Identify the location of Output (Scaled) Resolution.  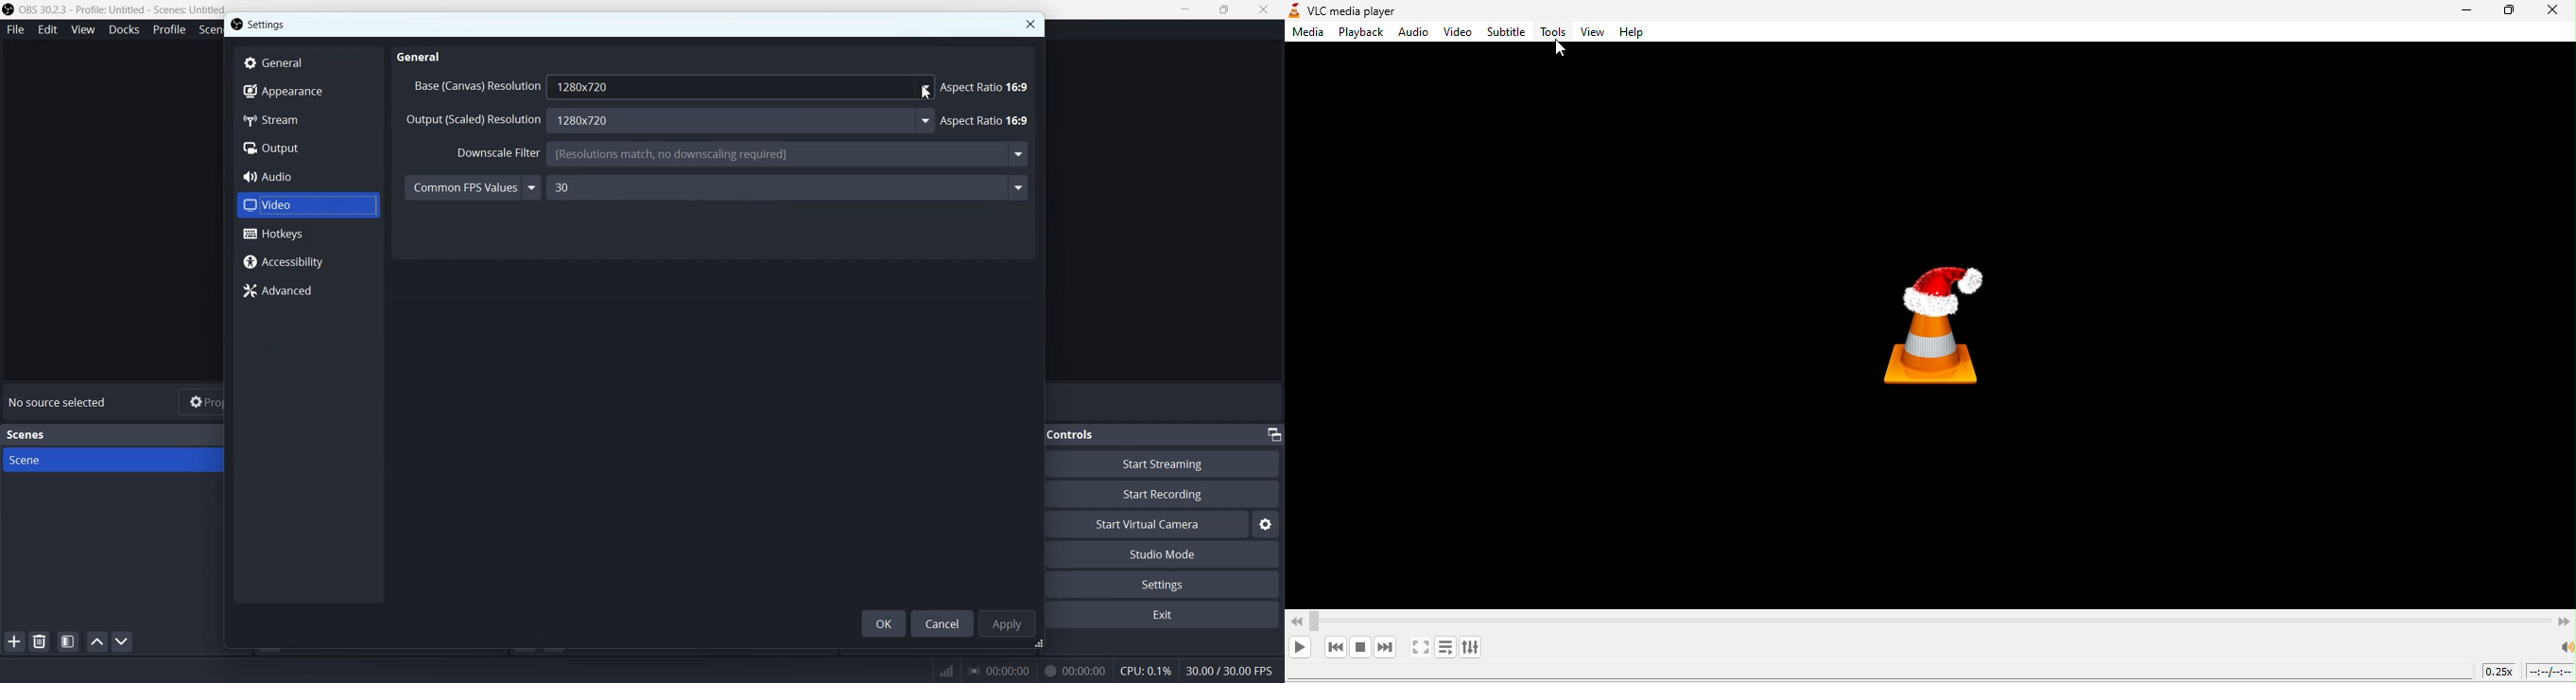
(737, 122).